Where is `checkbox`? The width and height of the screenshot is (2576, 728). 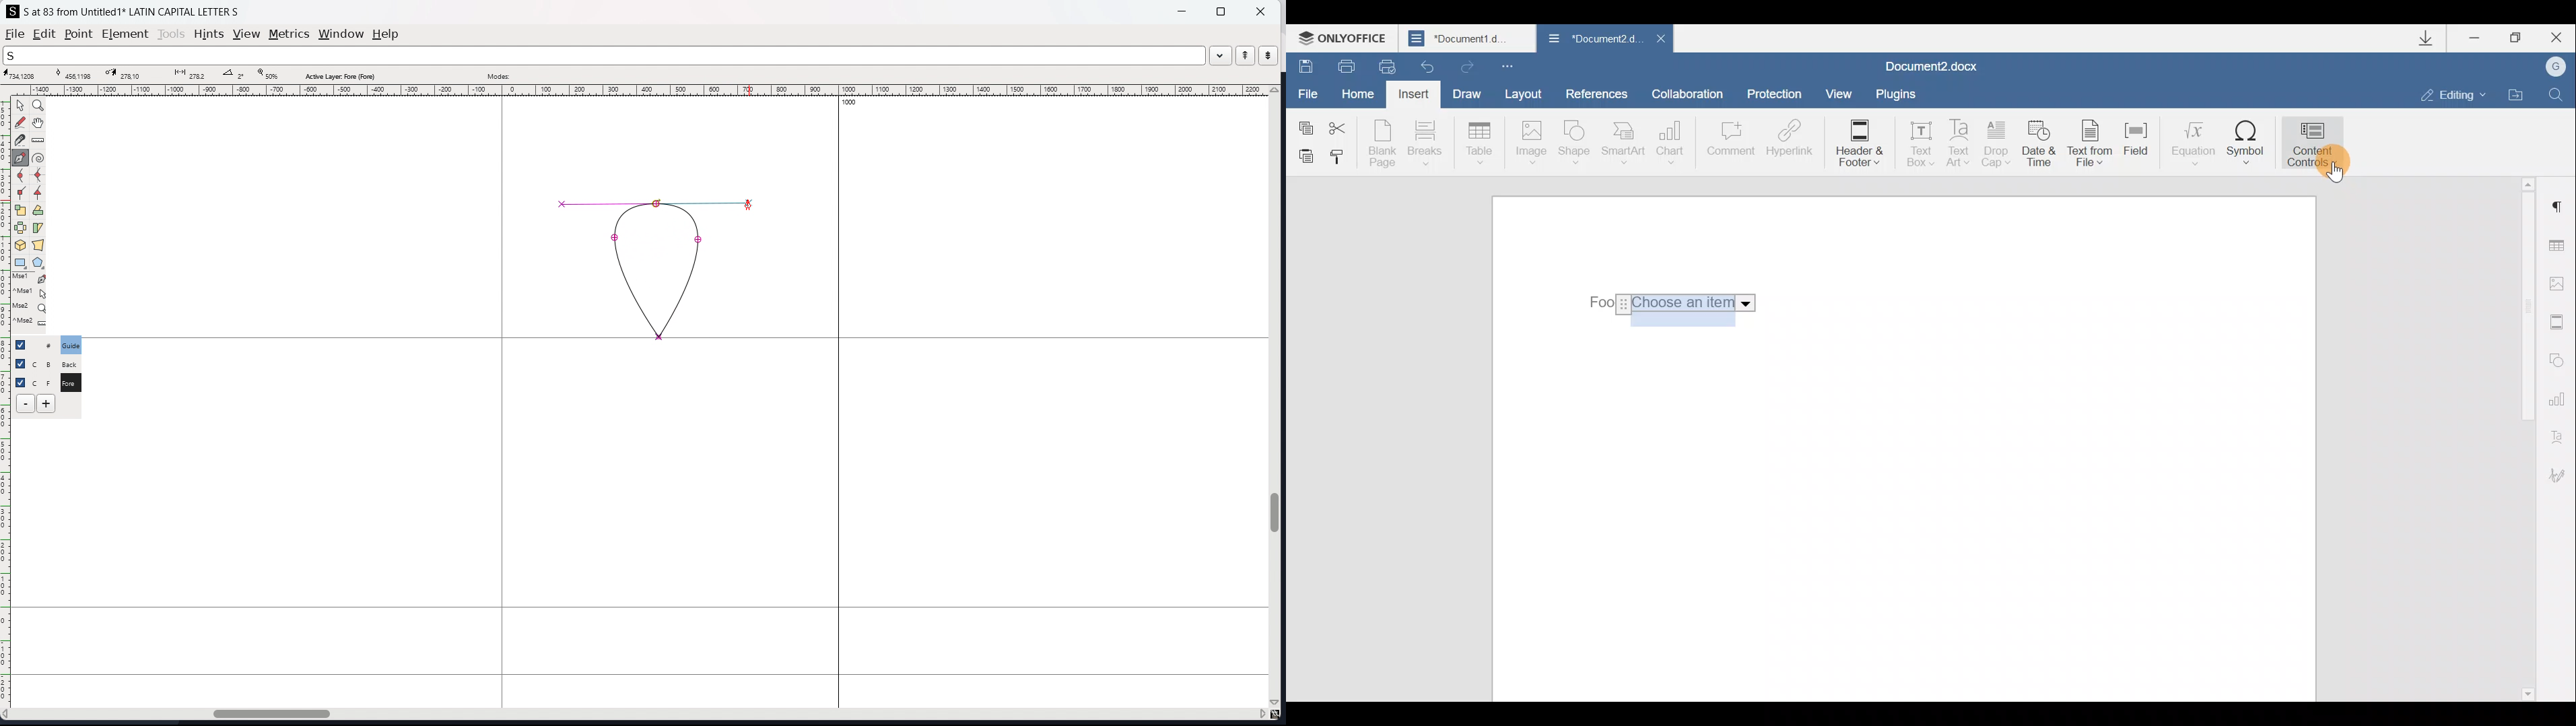
checkbox is located at coordinates (24, 344).